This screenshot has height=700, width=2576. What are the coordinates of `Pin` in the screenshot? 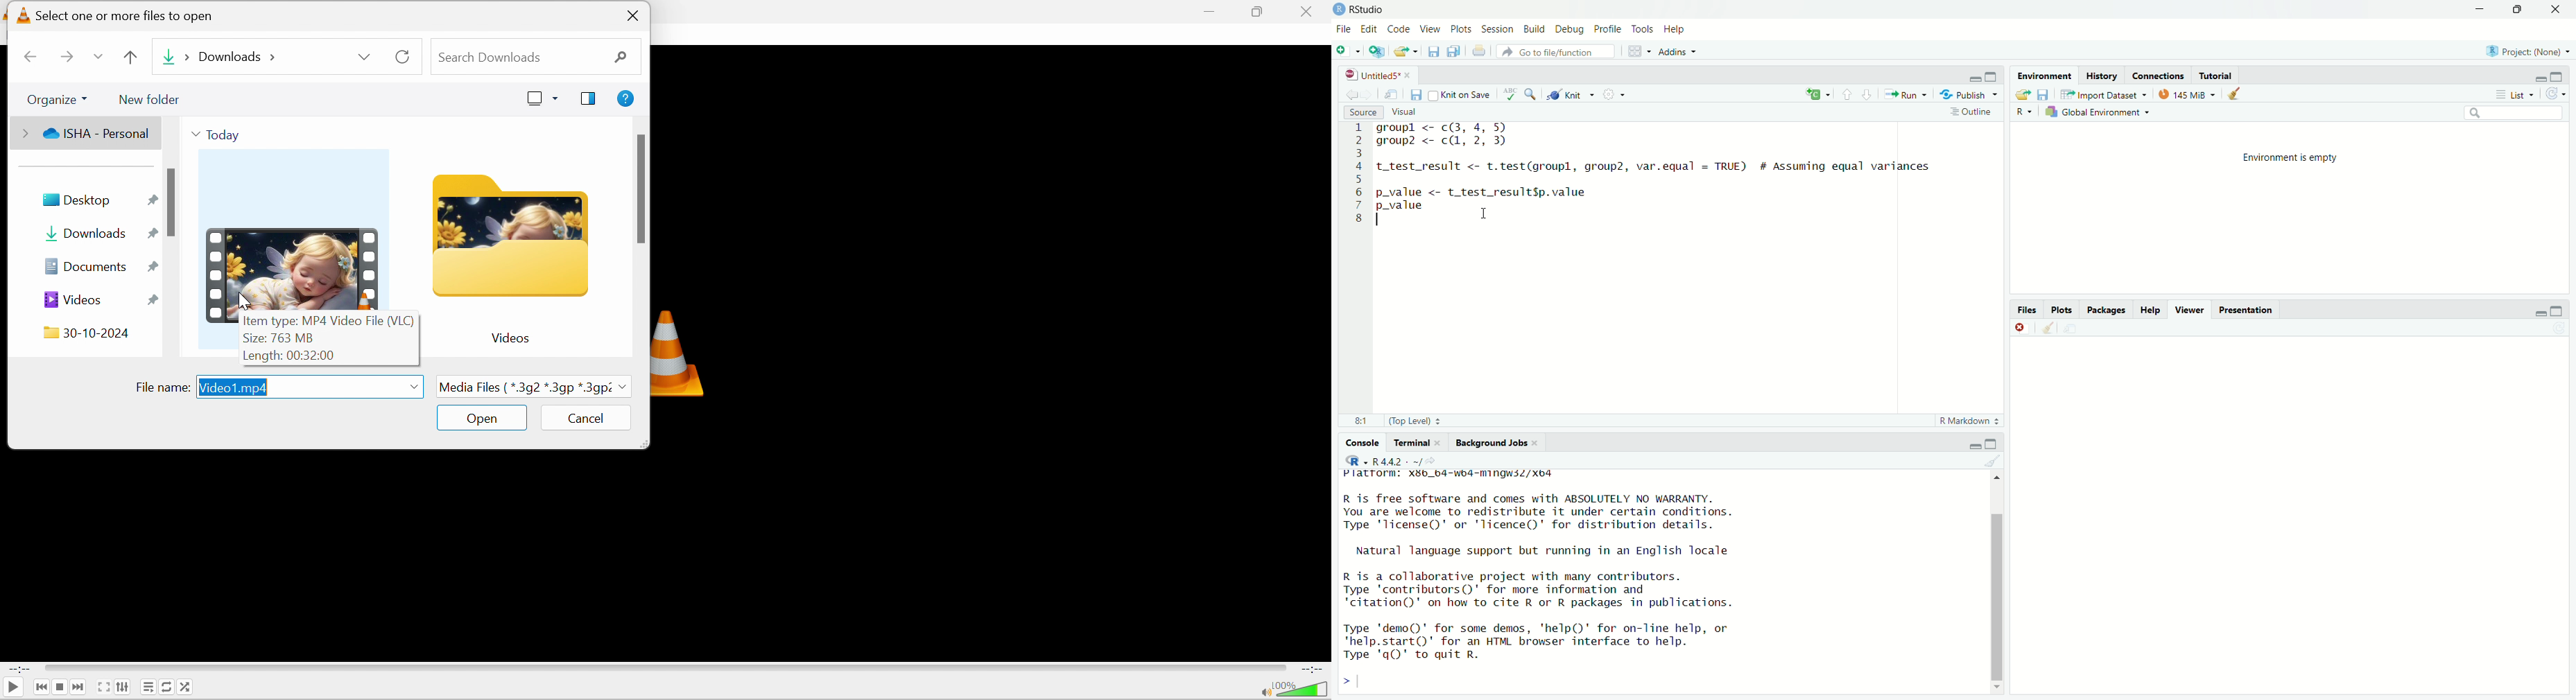 It's located at (155, 265).